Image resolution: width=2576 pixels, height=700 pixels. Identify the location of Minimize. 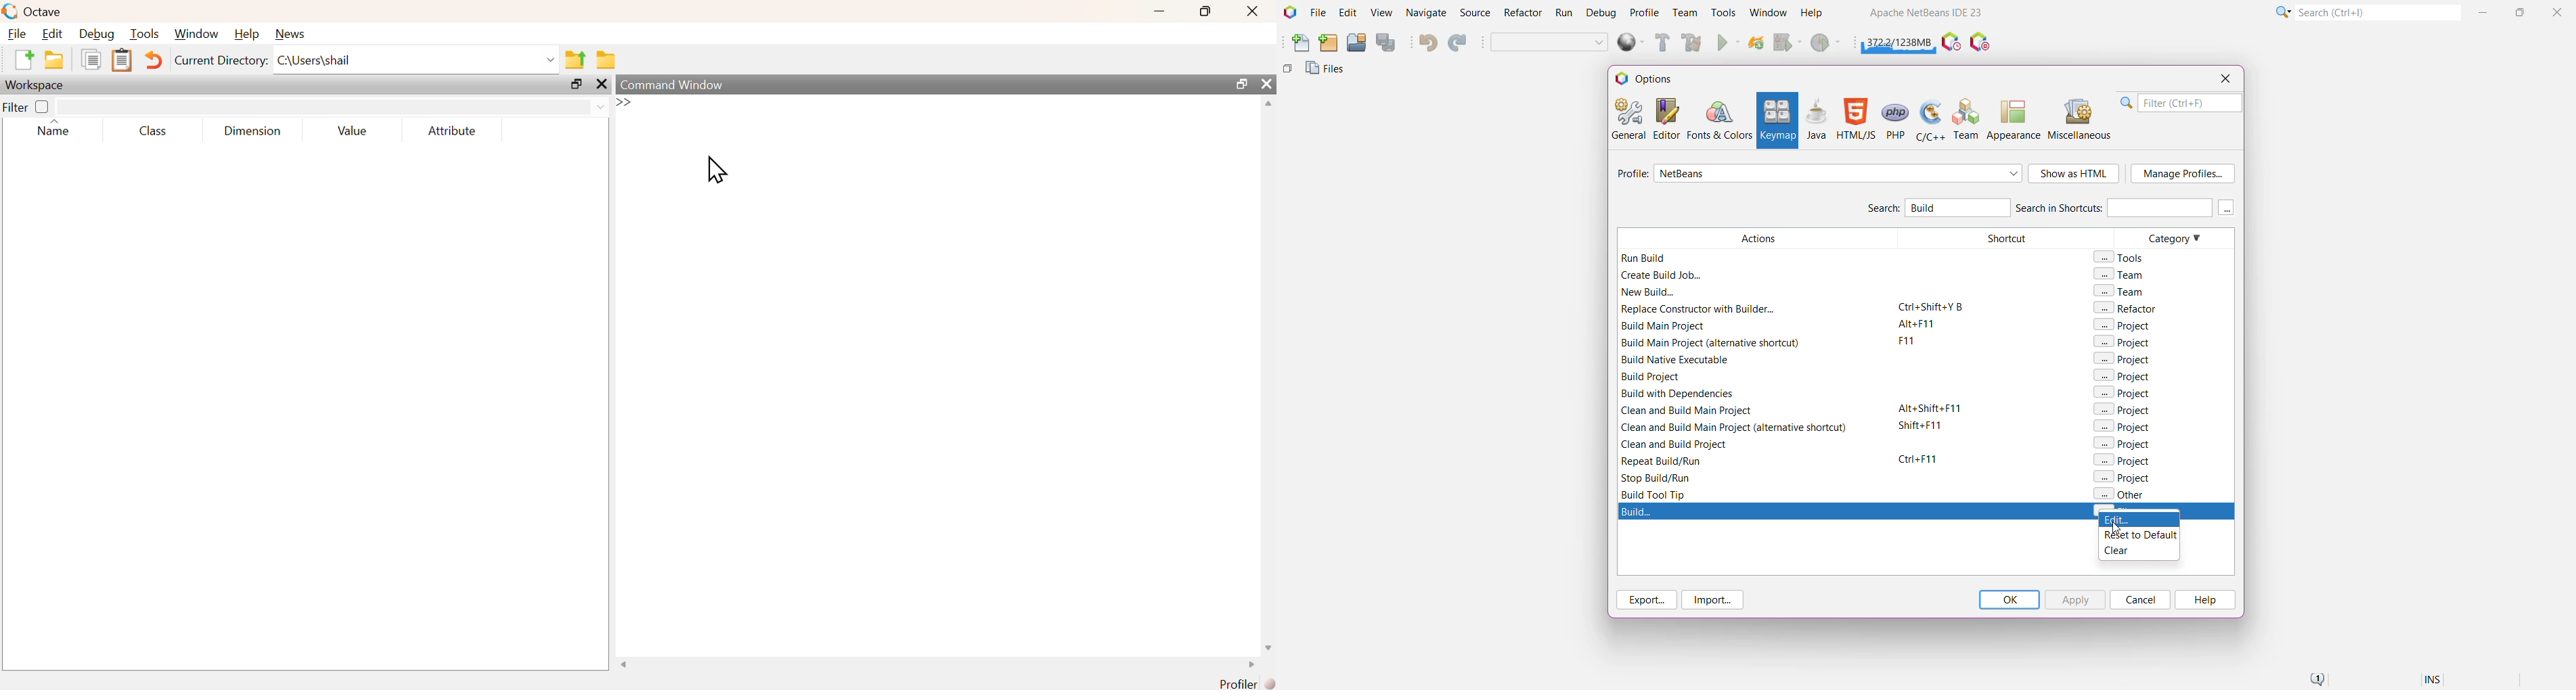
(2485, 12).